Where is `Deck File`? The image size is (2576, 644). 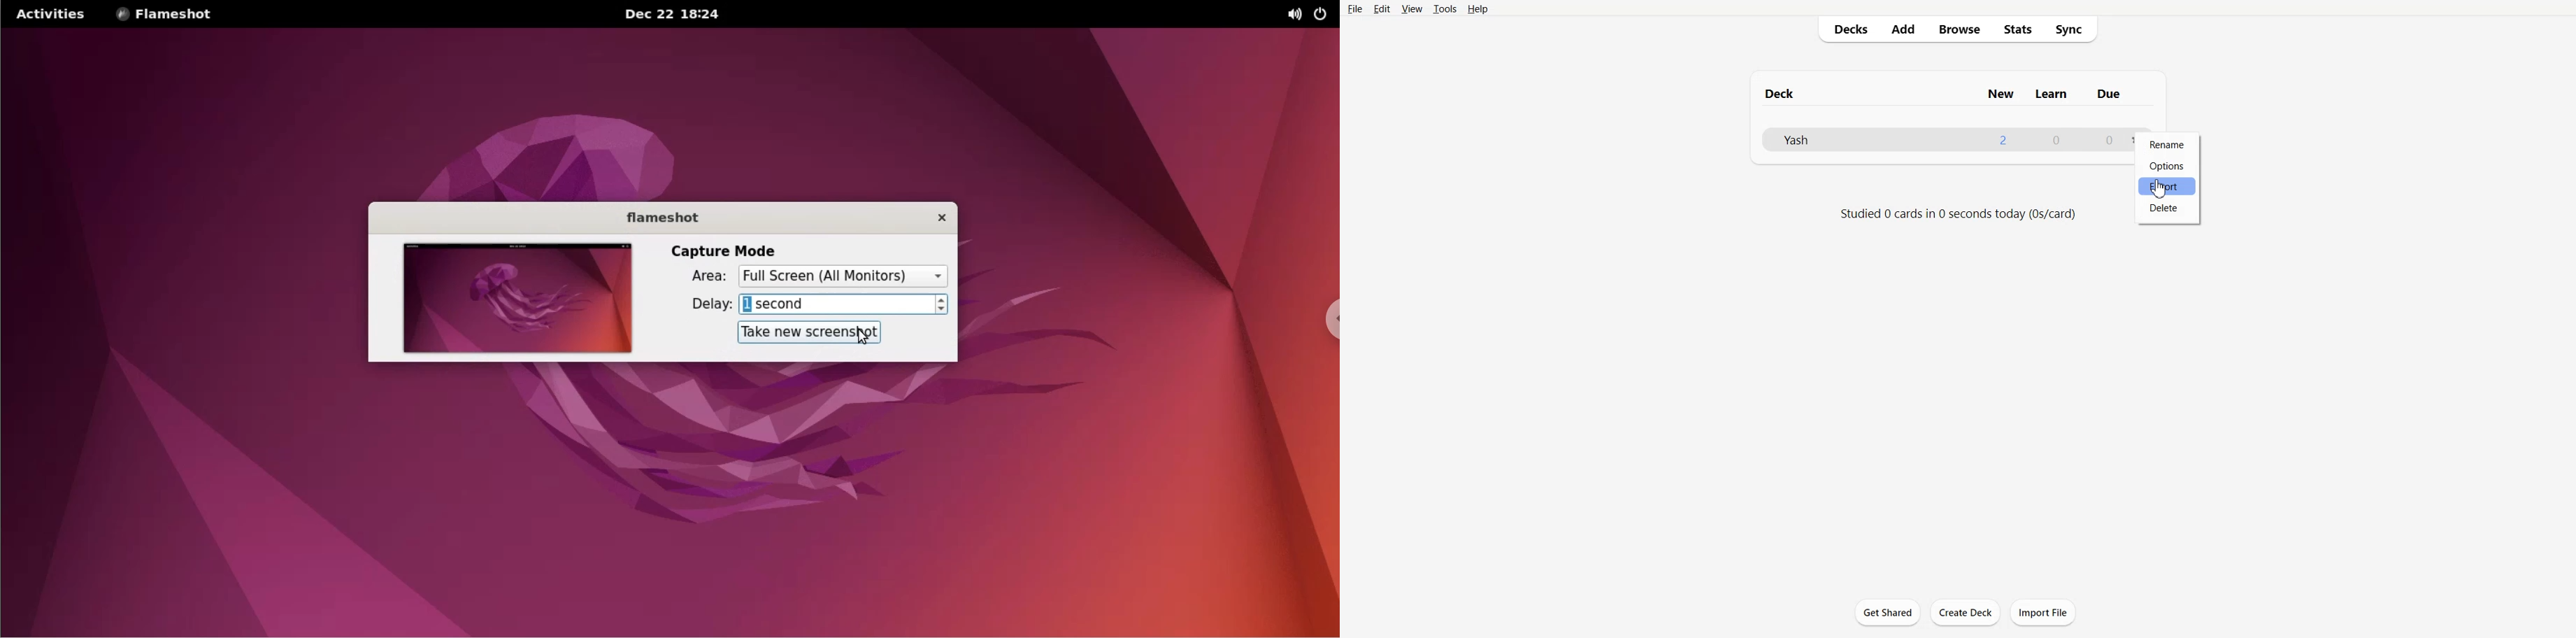 Deck File is located at coordinates (1834, 140).